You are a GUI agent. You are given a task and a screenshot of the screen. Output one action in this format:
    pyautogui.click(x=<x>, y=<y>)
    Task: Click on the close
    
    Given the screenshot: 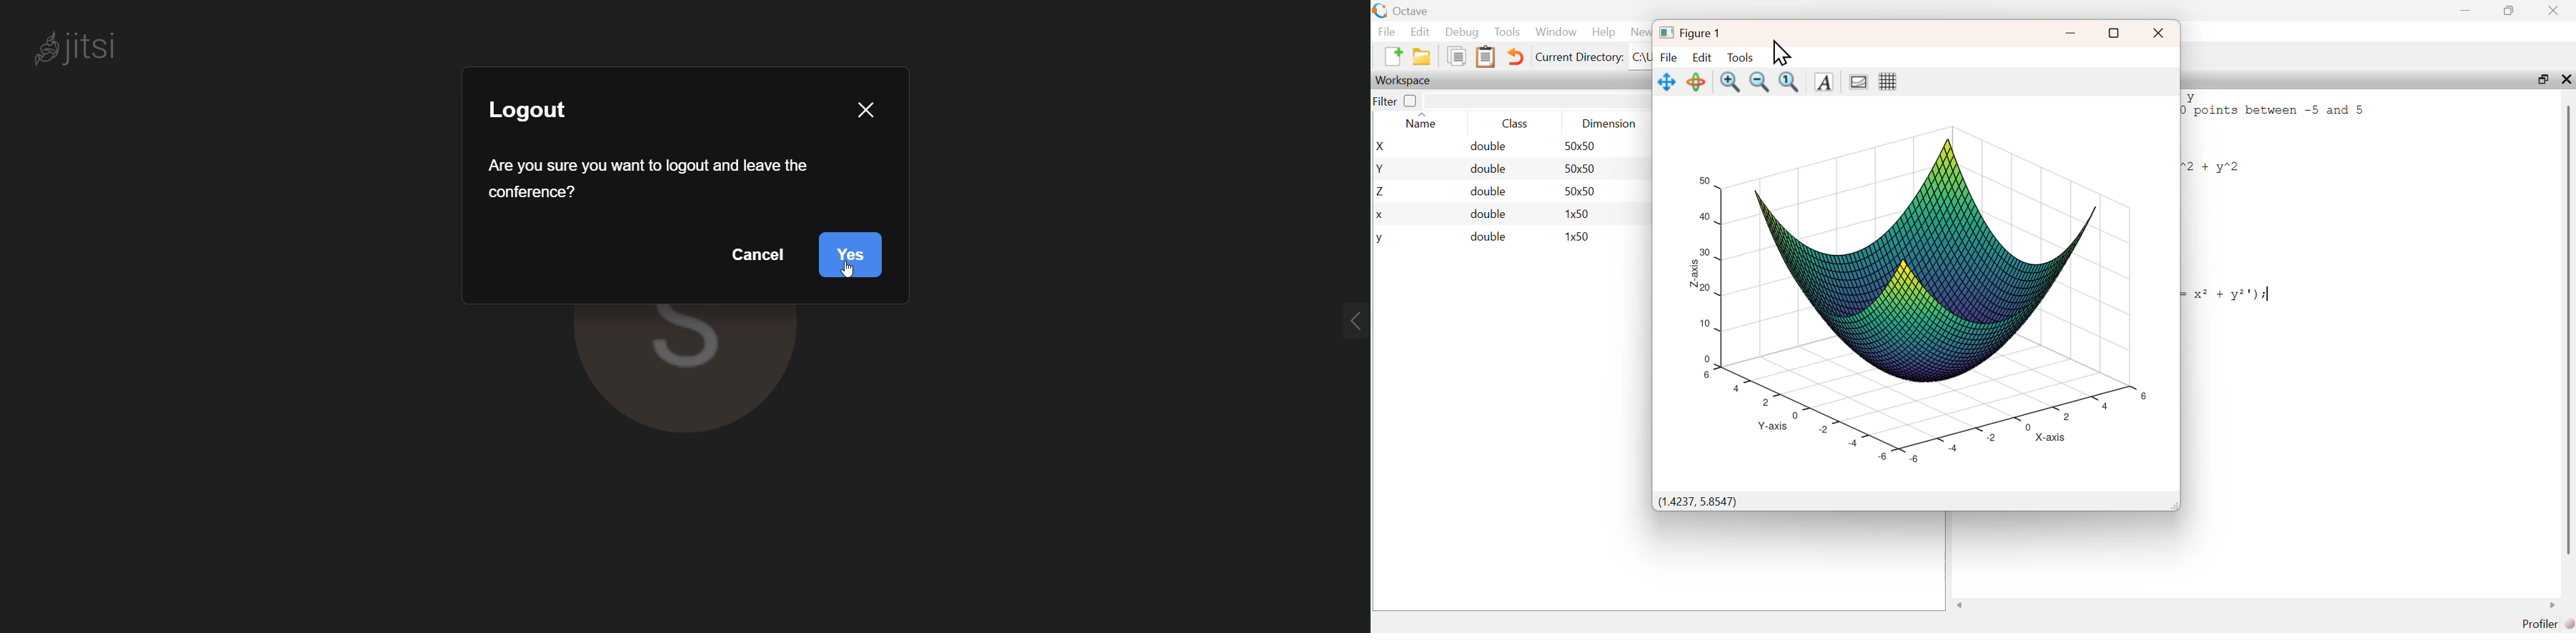 What is the action you would take?
    pyautogui.click(x=2159, y=33)
    